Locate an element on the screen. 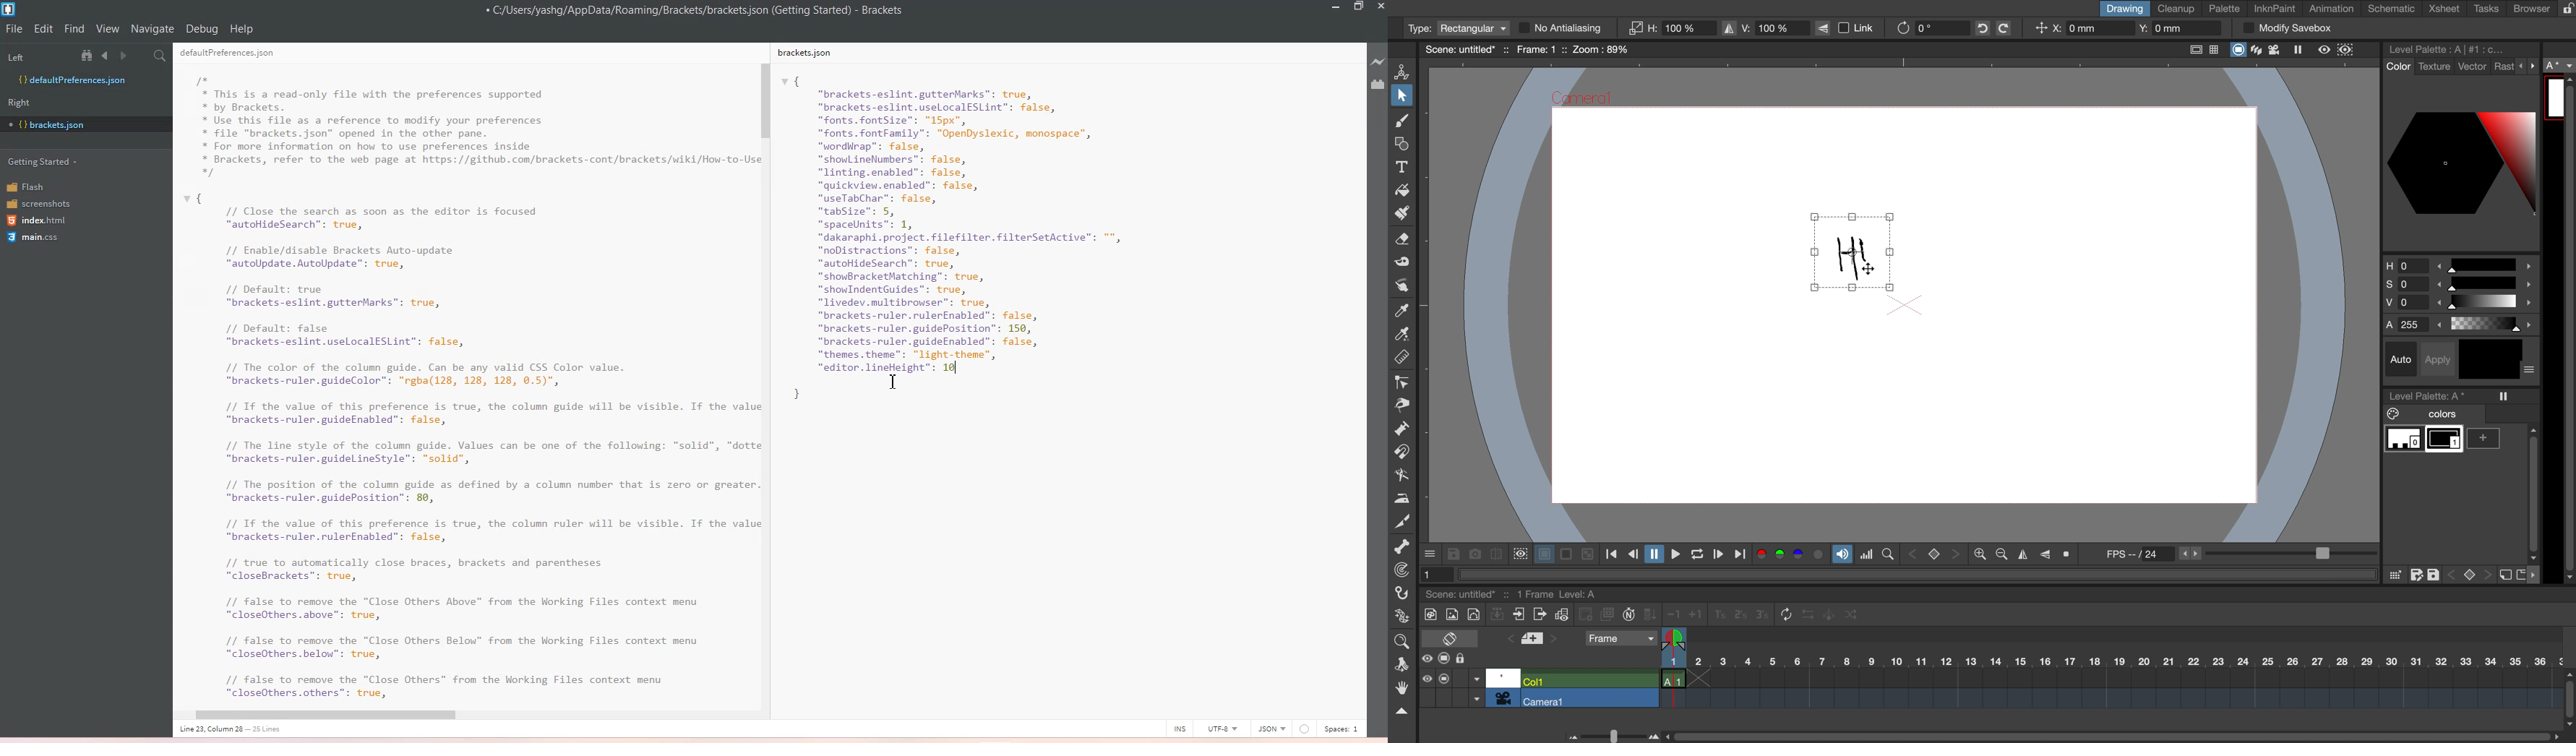 The width and height of the screenshot is (2576, 756). switch between keys is located at coordinates (1933, 554).